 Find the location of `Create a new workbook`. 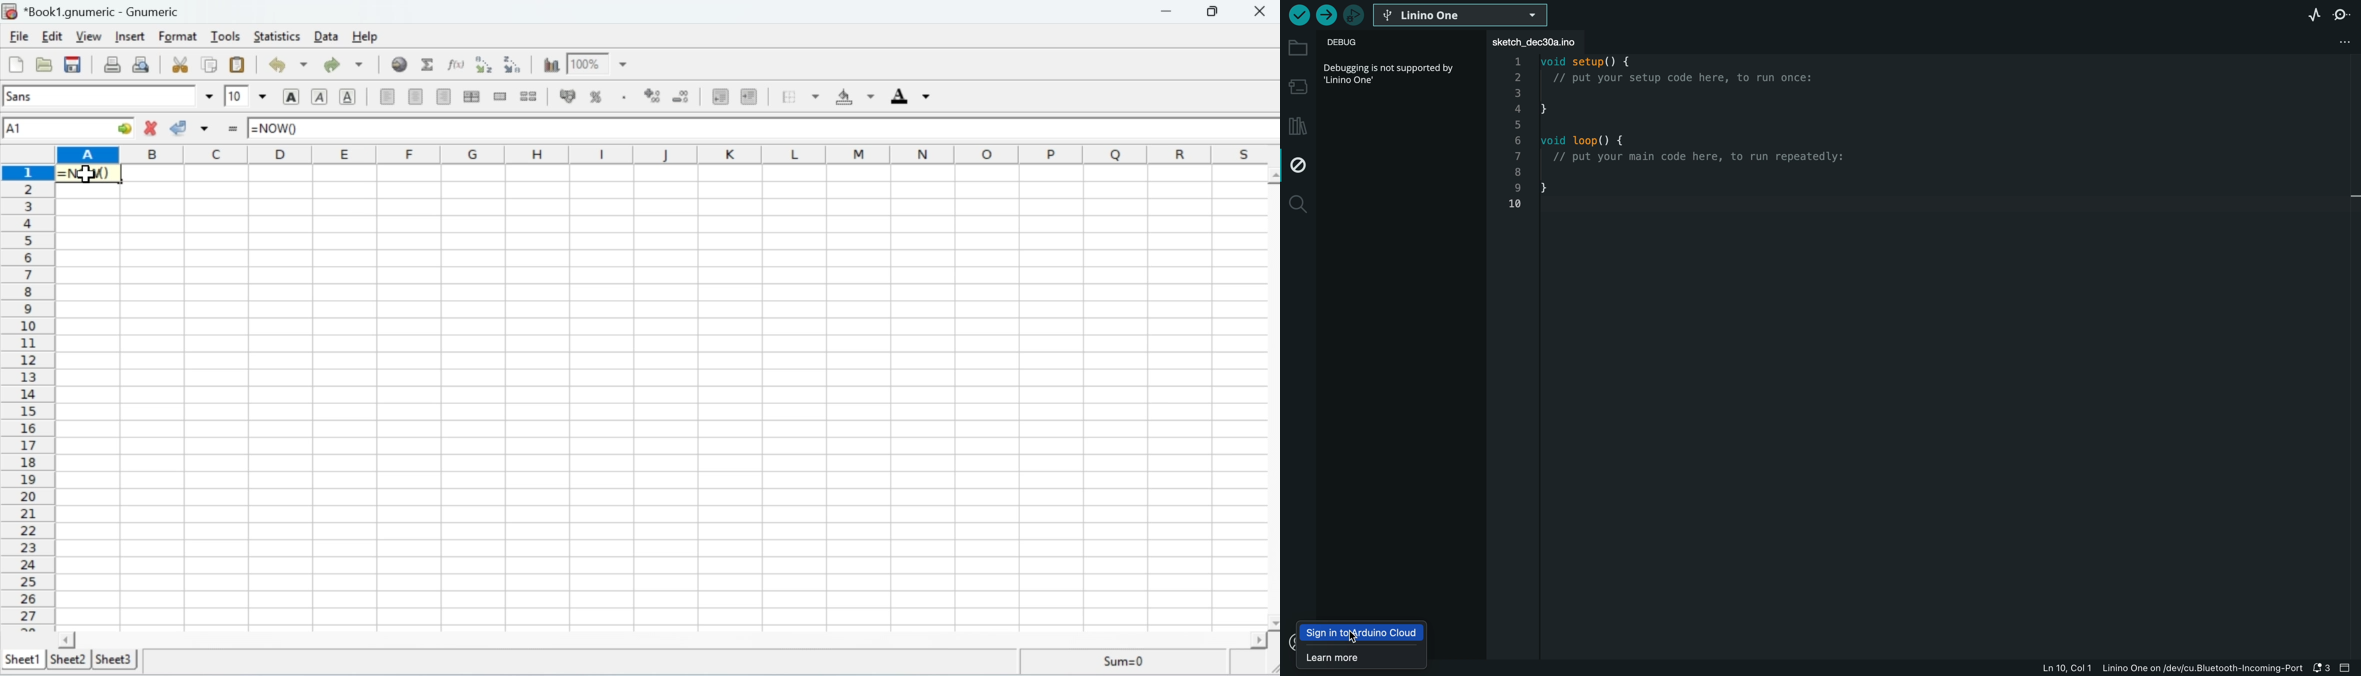

Create a new workbook is located at coordinates (14, 64).